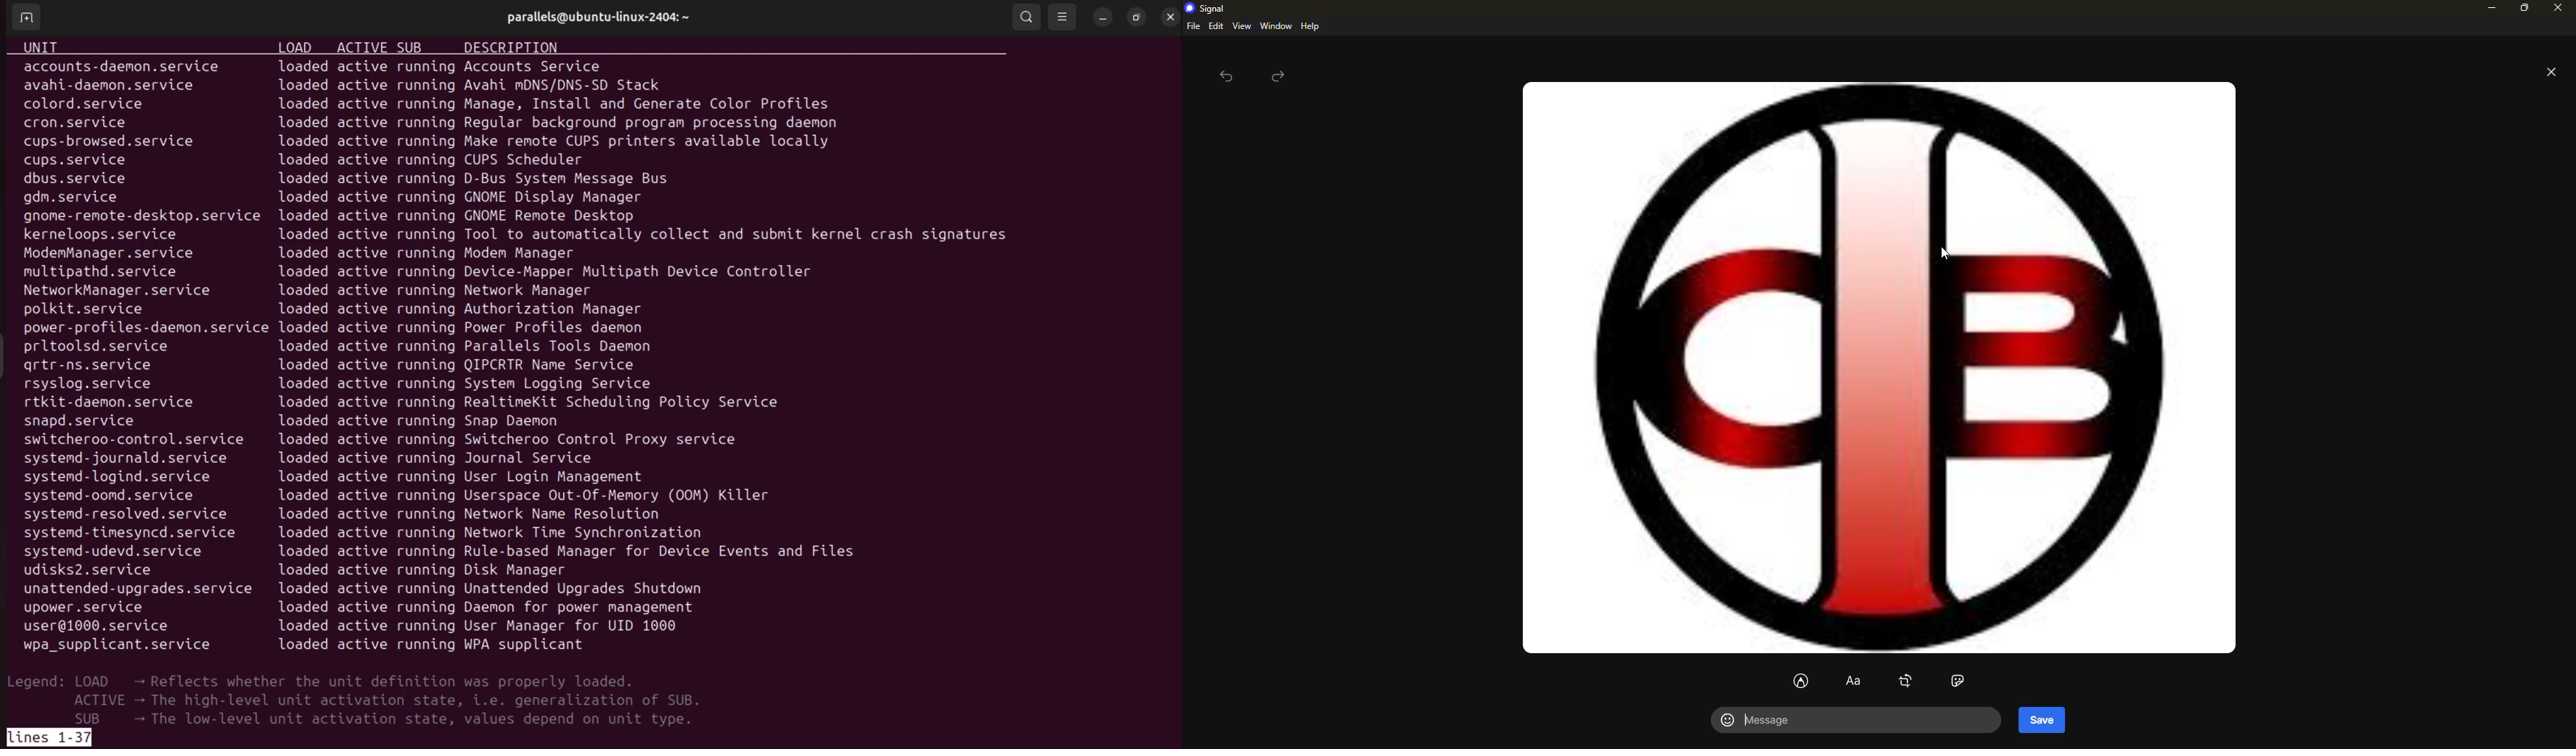  I want to click on active running profiles, so click(495, 330).